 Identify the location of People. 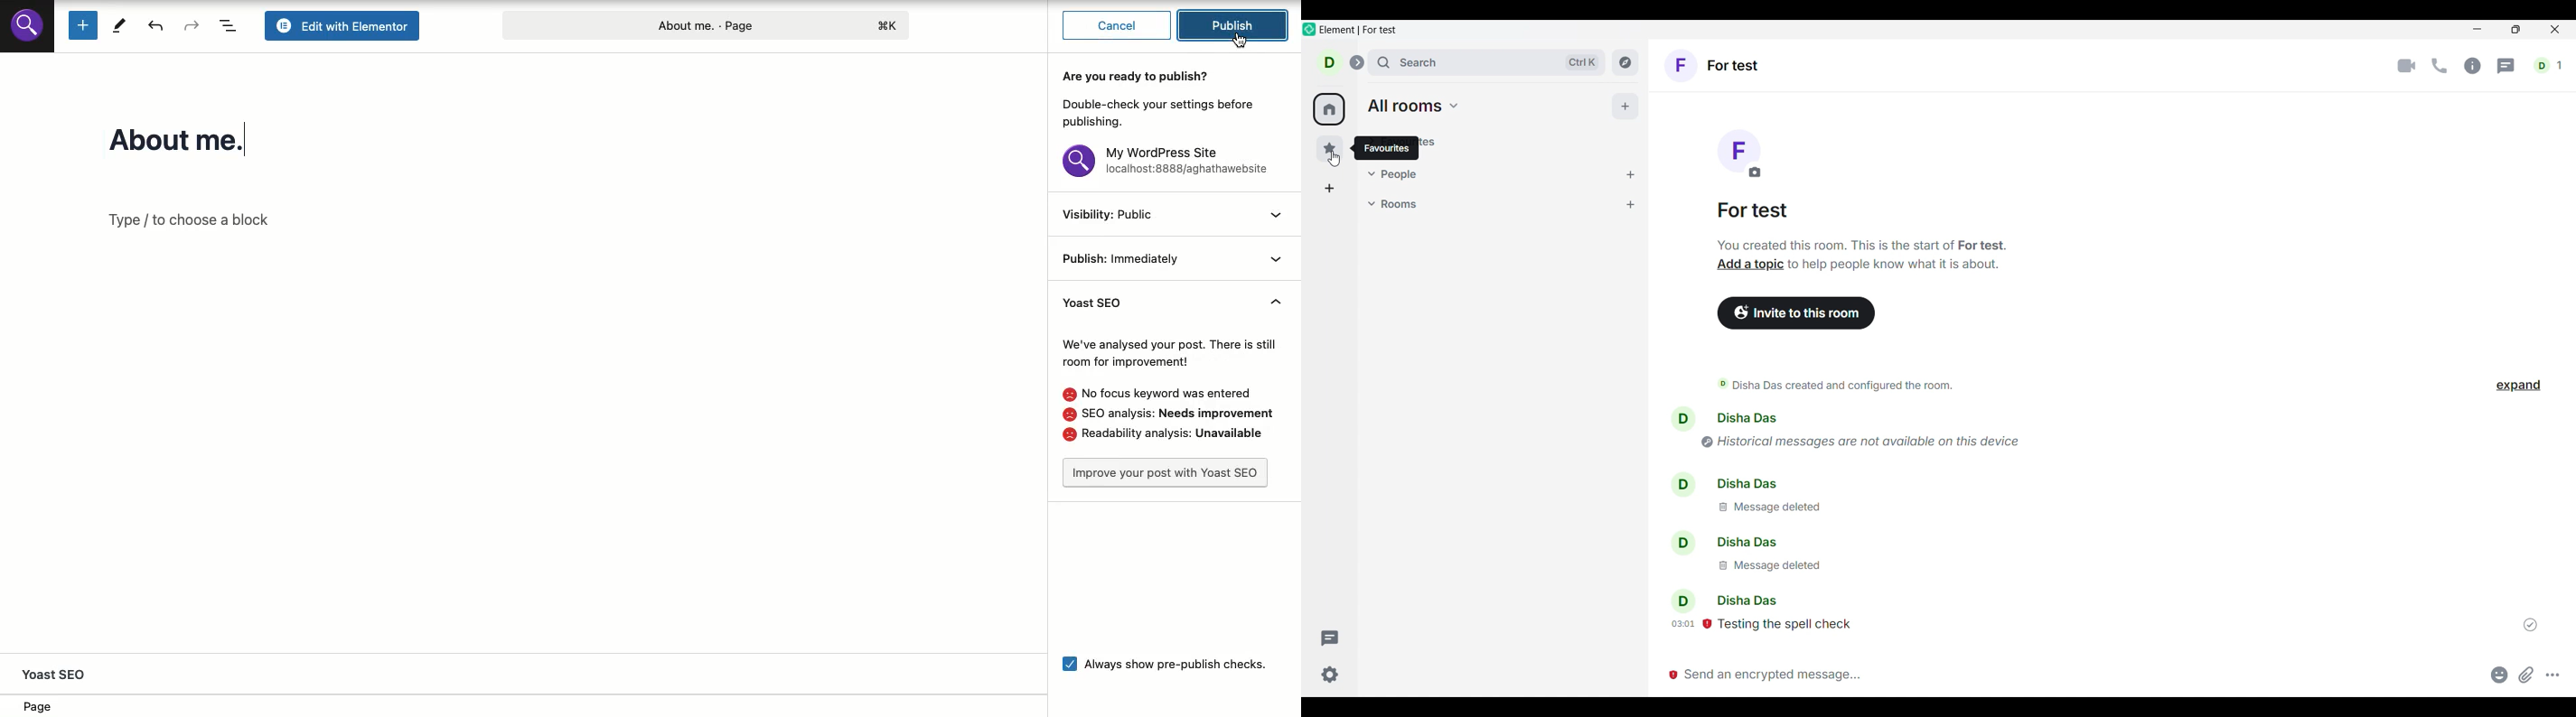
(1391, 174).